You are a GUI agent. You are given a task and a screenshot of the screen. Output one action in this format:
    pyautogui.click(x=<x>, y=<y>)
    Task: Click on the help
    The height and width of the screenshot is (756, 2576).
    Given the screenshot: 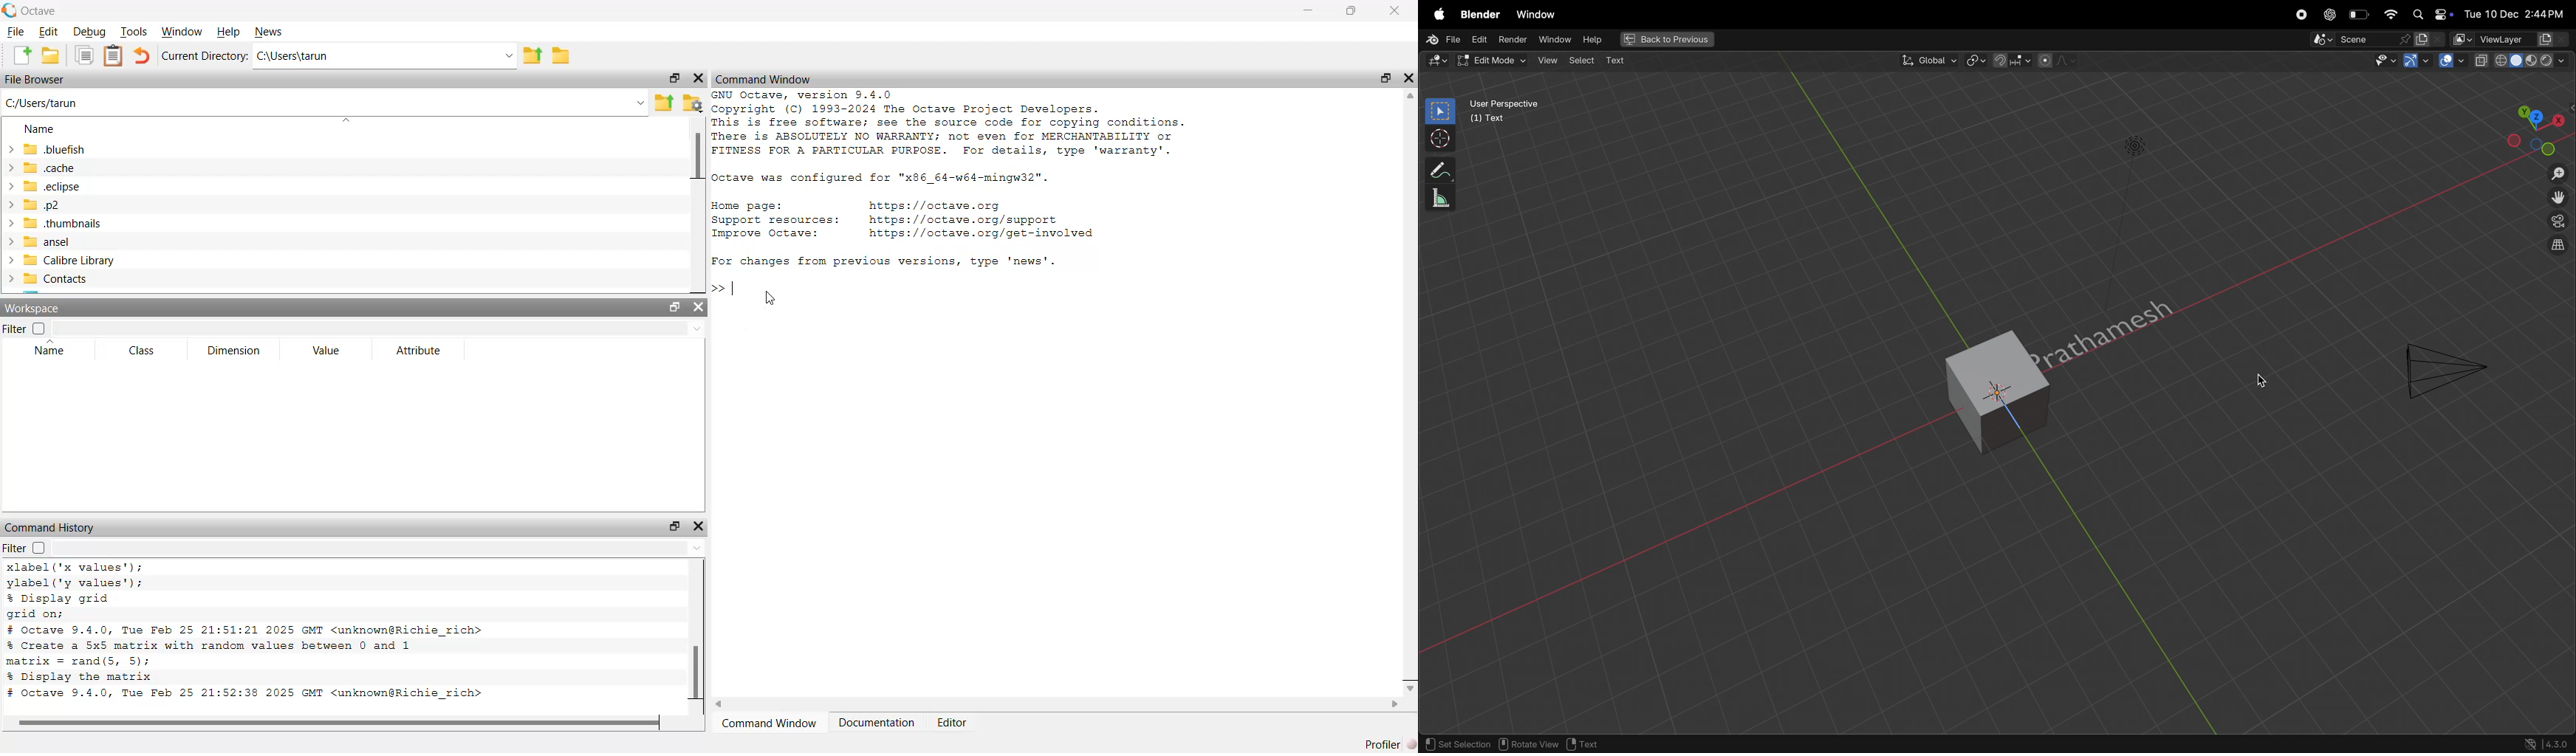 What is the action you would take?
    pyautogui.click(x=1597, y=39)
    